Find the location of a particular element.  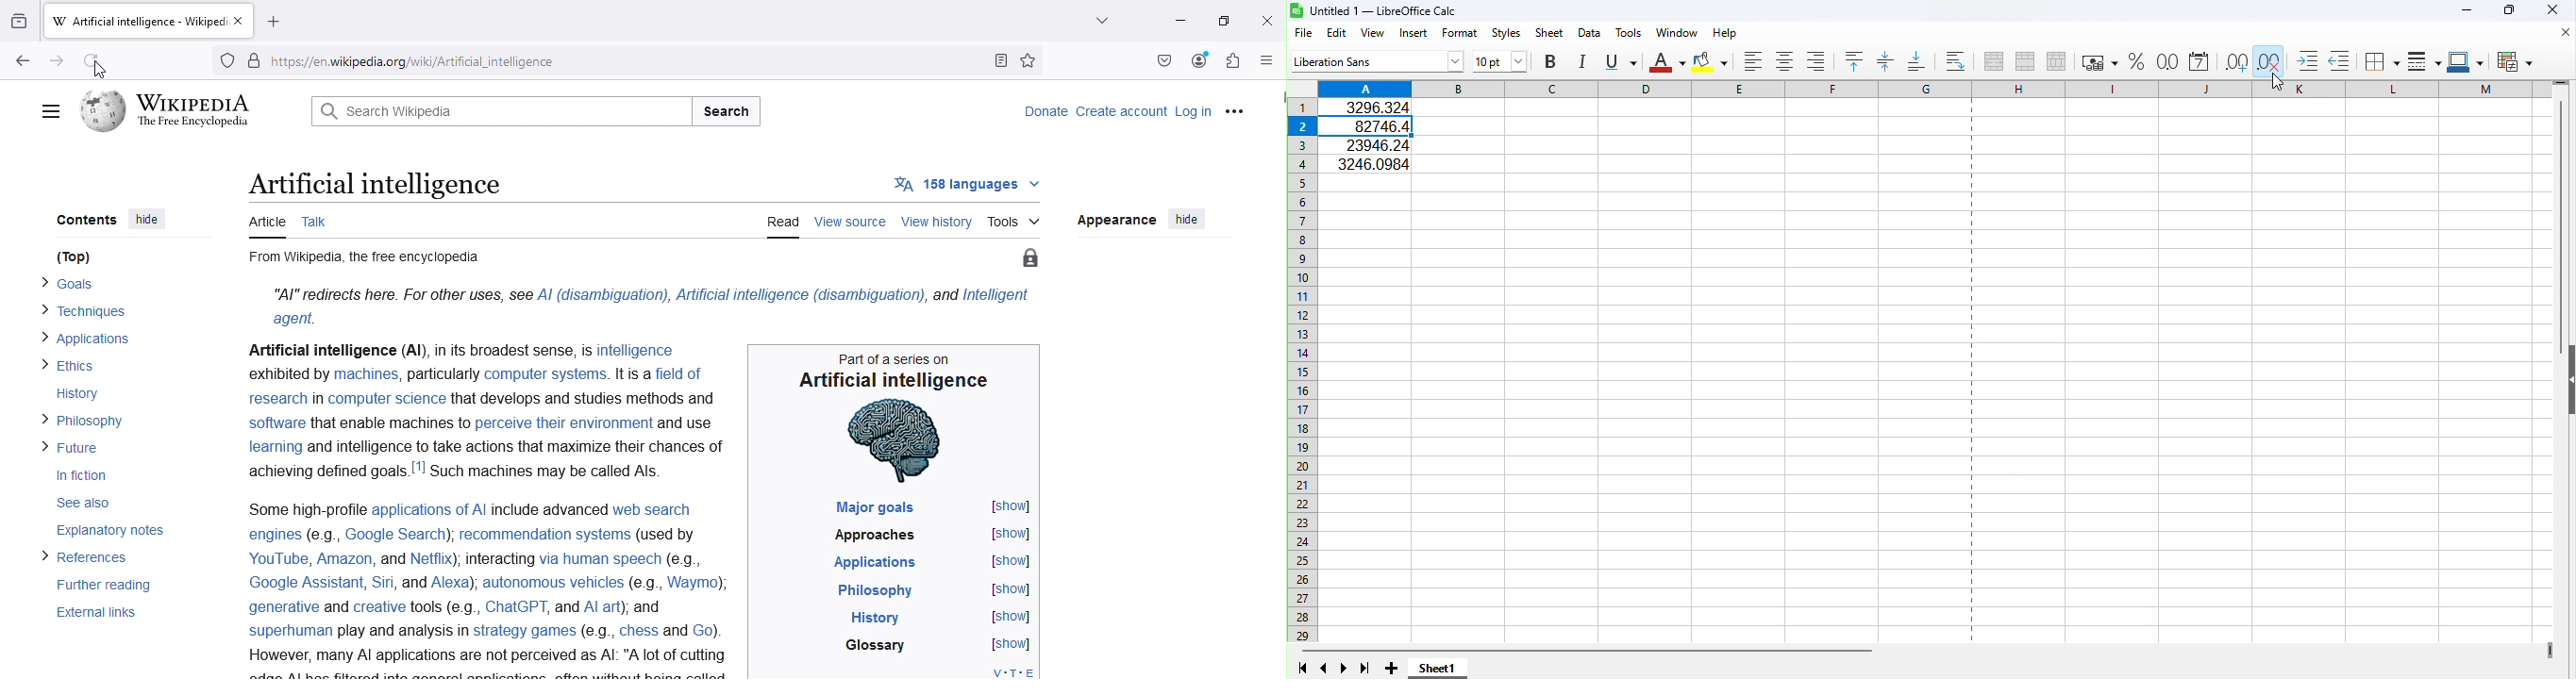

Wide is located at coordinates (1116, 454).